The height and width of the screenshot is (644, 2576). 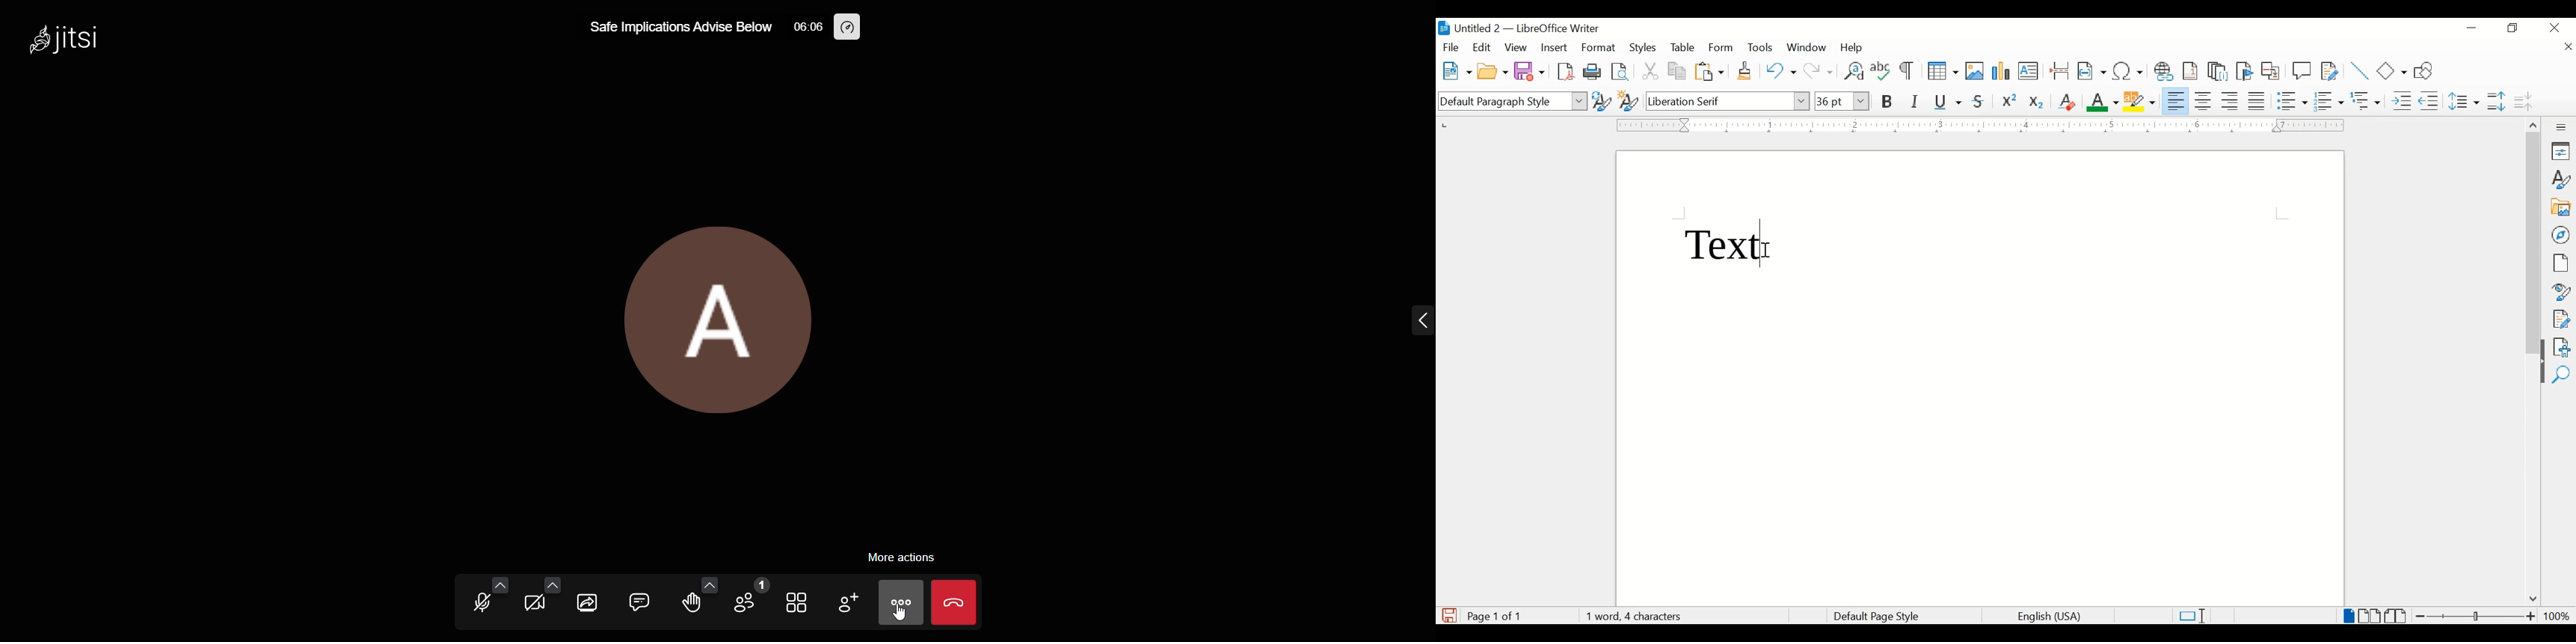 I want to click on margin, so click(x=1977, y=125).